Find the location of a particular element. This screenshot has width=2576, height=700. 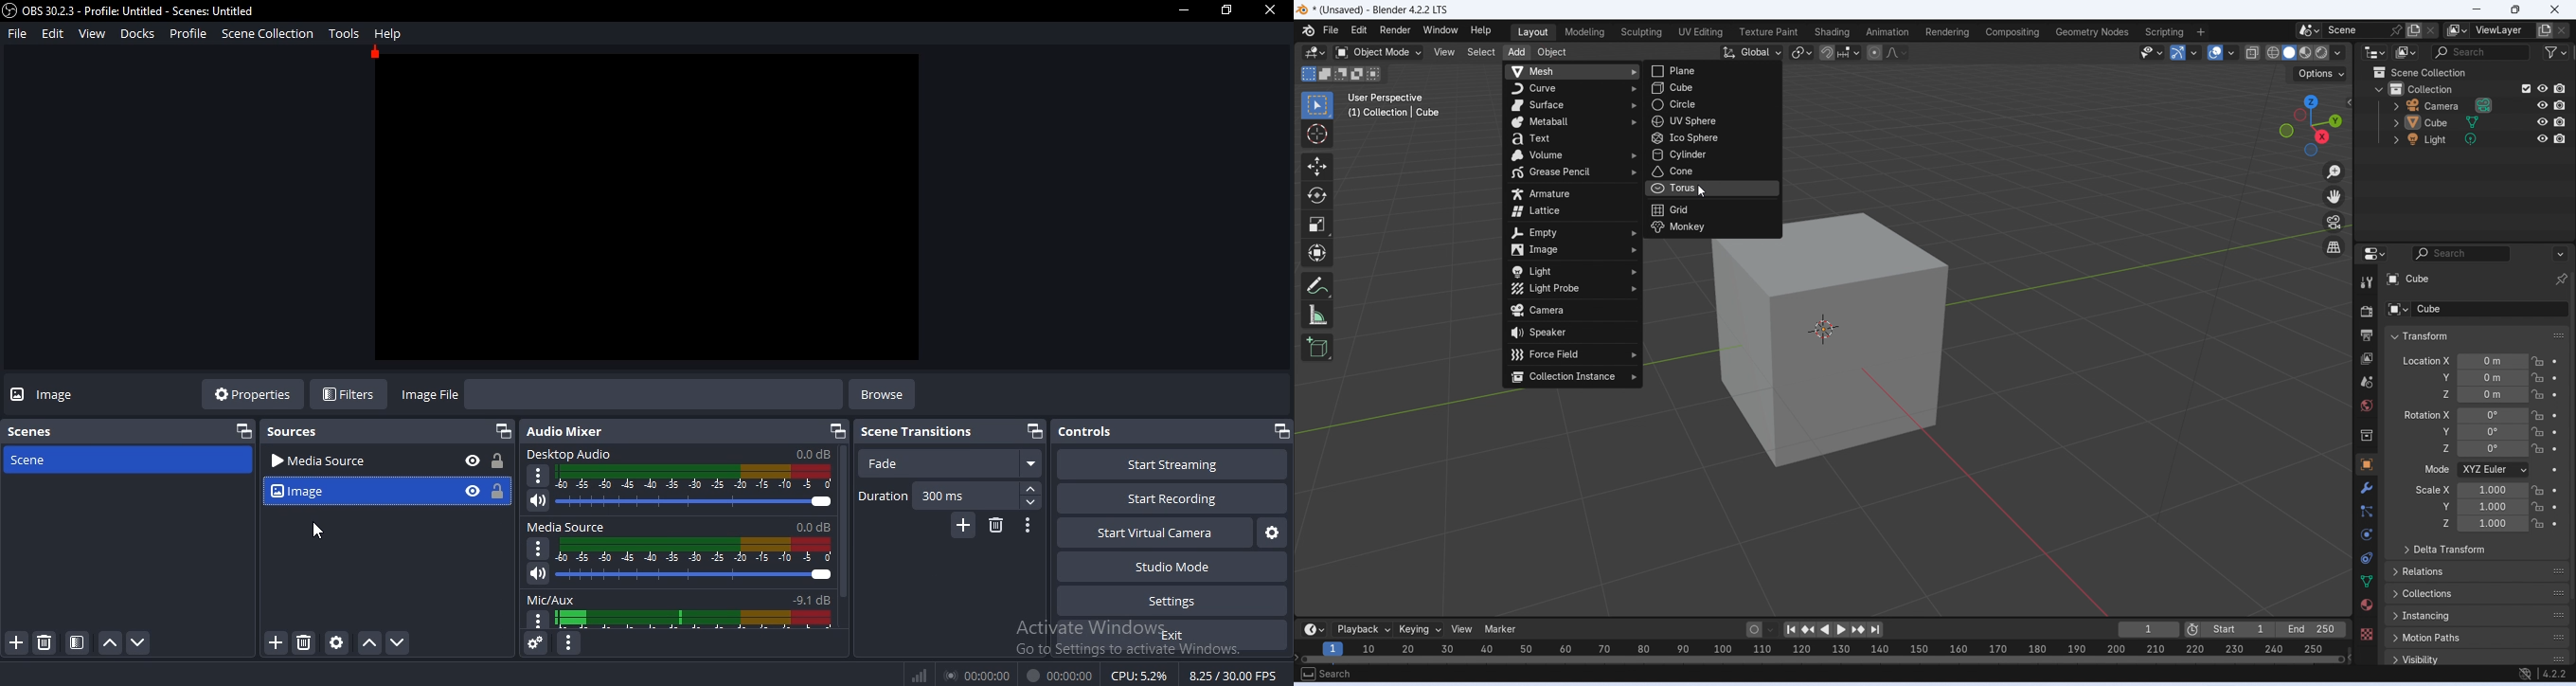

exit is located at coordinates (1174, 637).